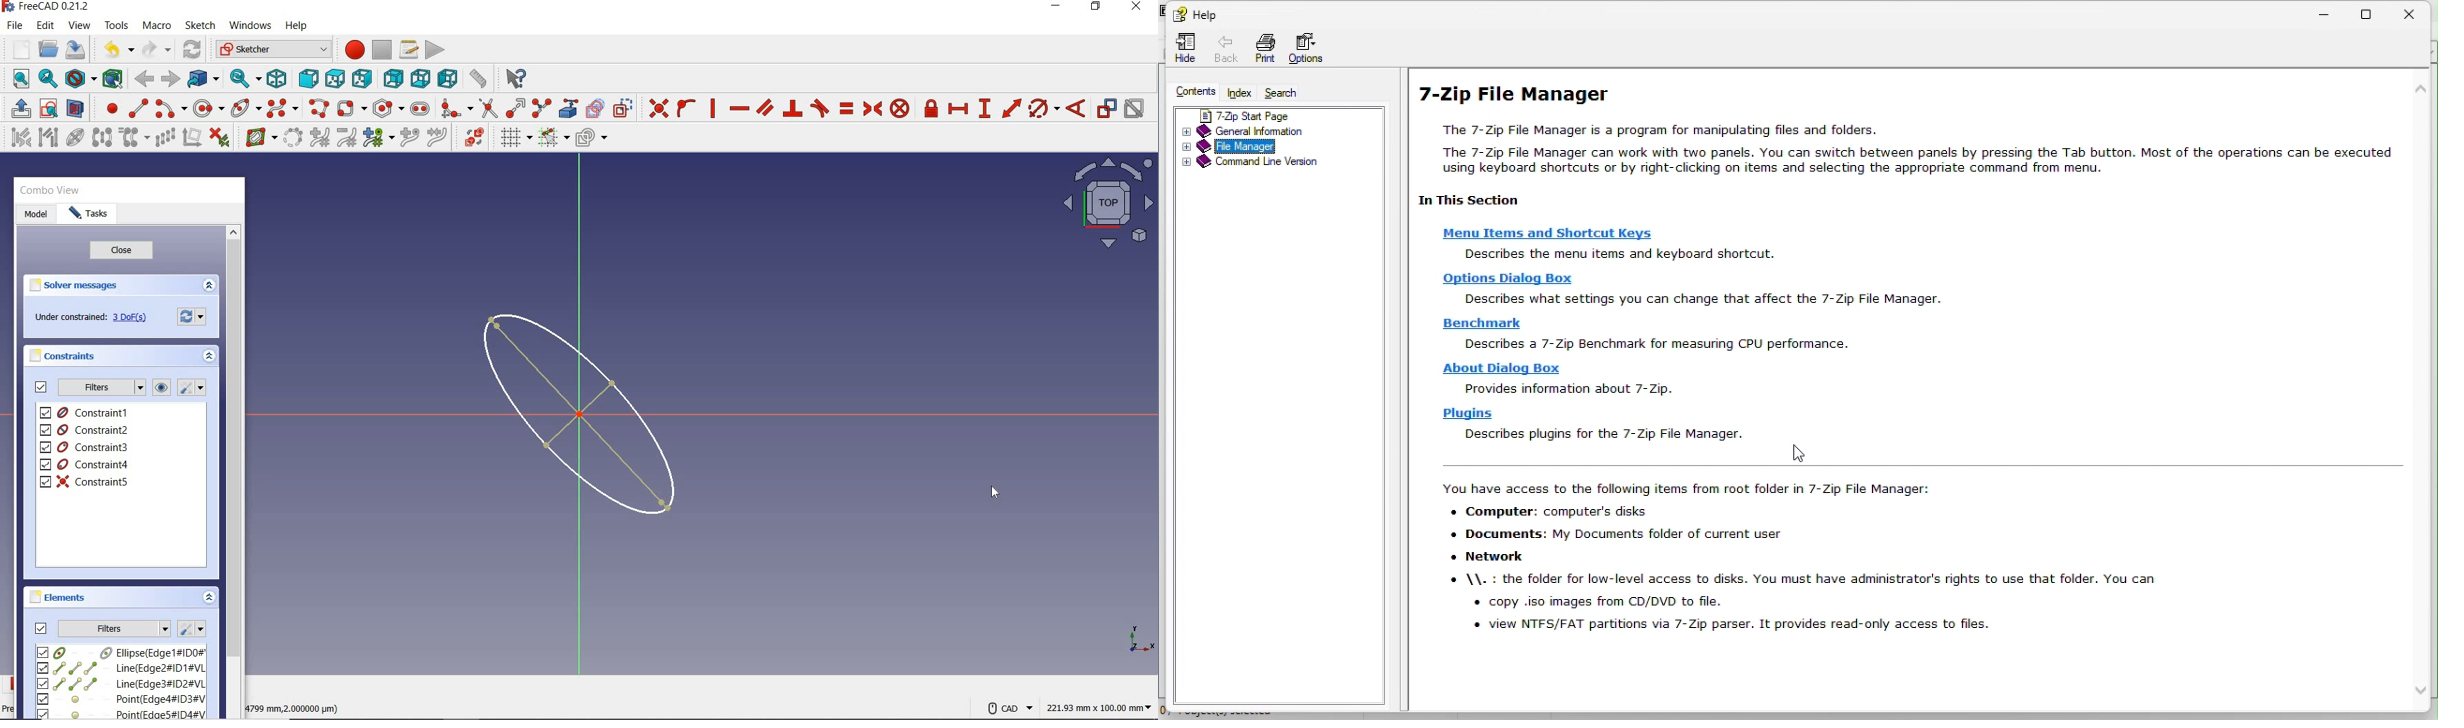 This screenshot has width=2464, height=728. Describe the element at coordinates (821, 107) in the screenshot. I see `constrain tangent` at that location.